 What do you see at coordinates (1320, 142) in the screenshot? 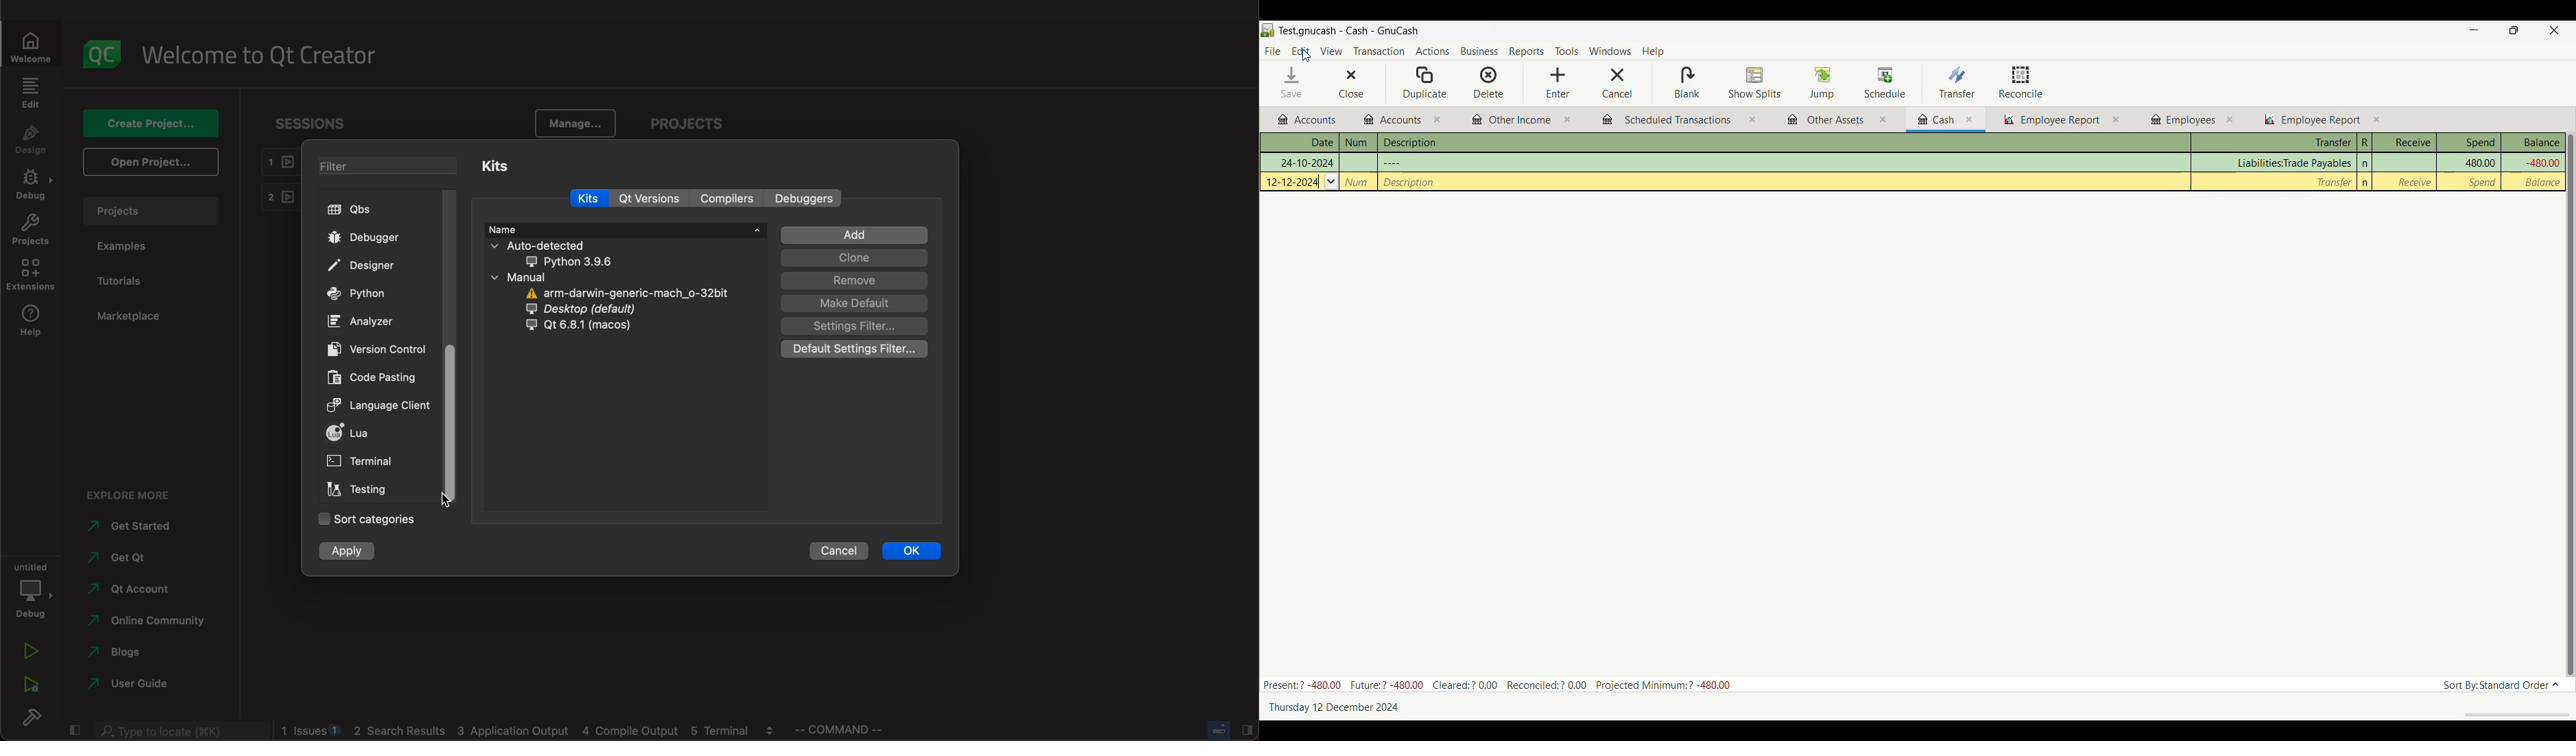
I see `Date column` at bounding box center [1320, 142].